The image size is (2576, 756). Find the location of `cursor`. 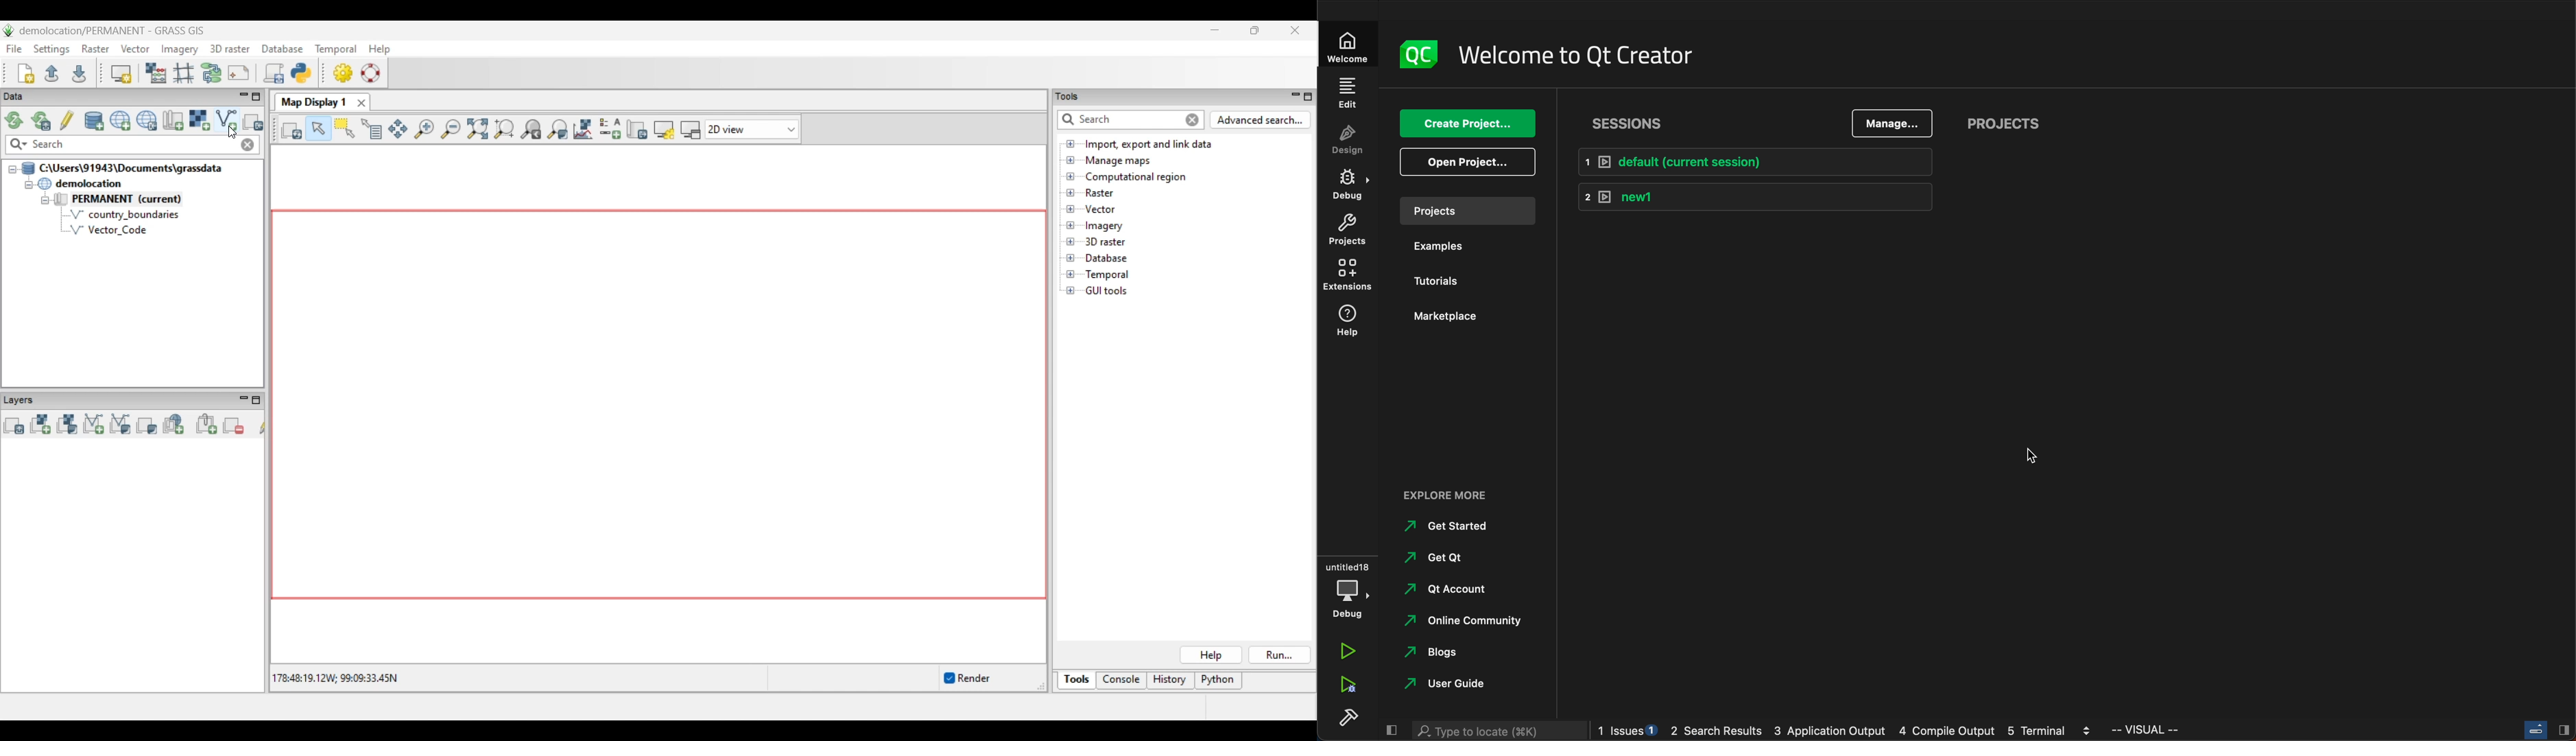

cursor is located at coordinates (2032, 456).